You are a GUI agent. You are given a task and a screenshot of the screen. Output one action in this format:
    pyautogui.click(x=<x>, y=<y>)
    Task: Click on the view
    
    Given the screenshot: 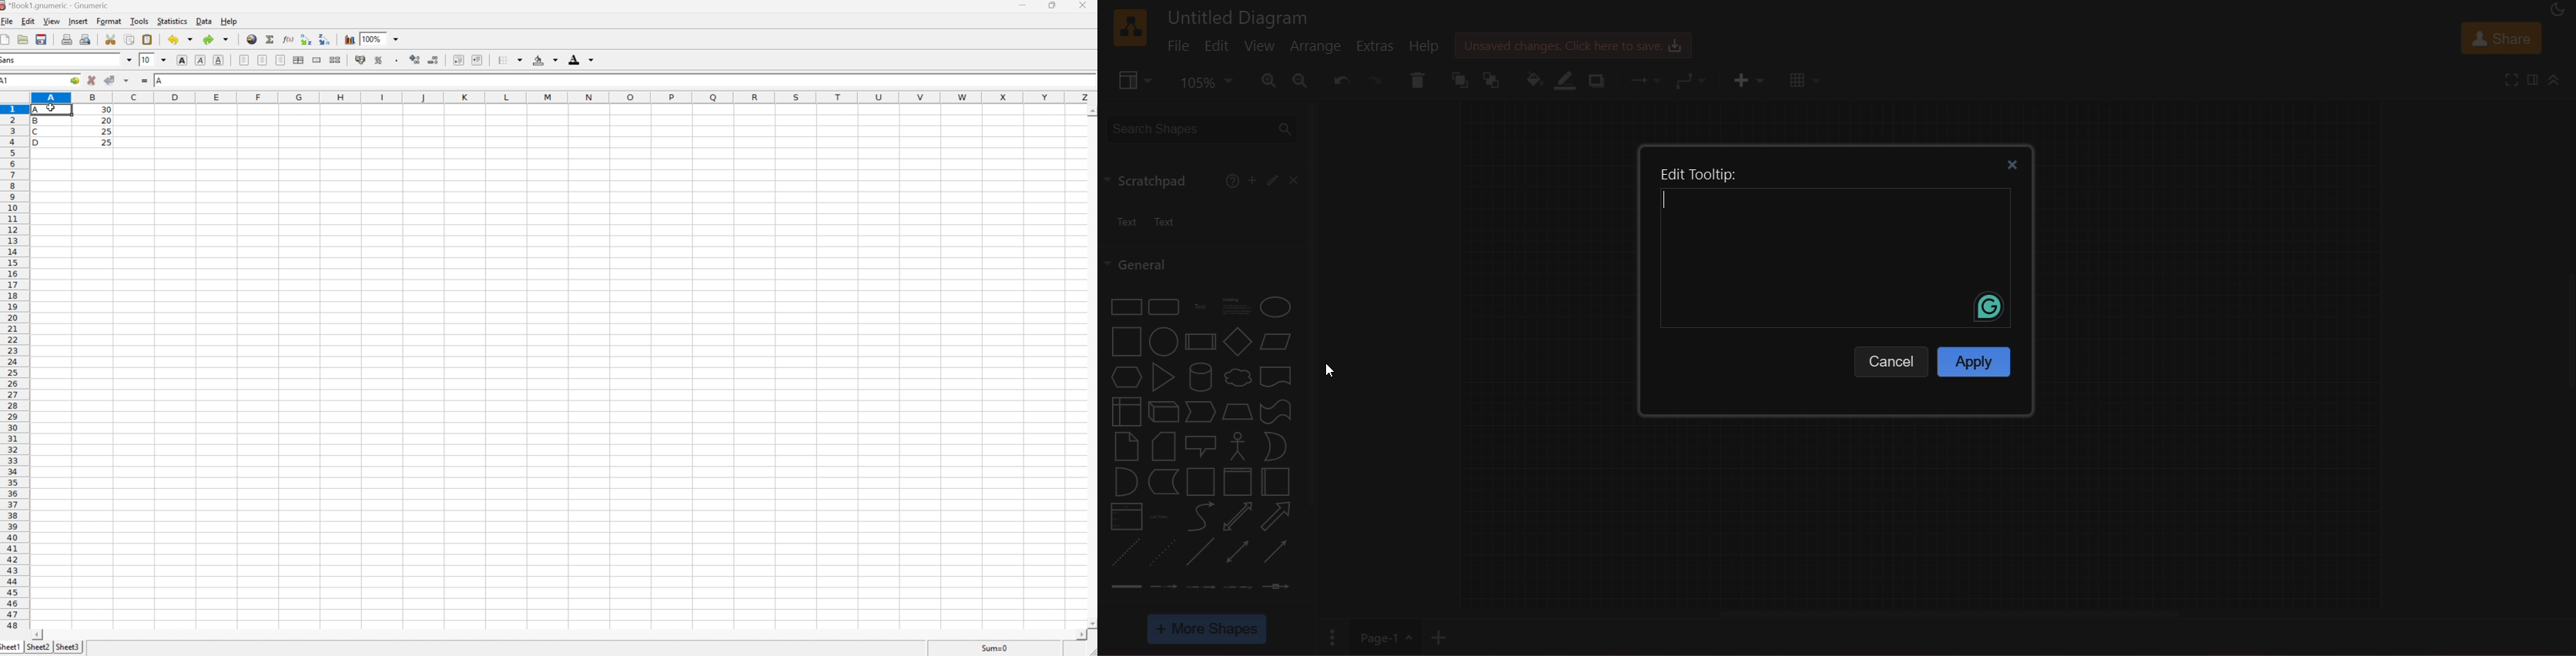 What is the action you would take?
    pyautogui.click(x=1261, y=45)
    